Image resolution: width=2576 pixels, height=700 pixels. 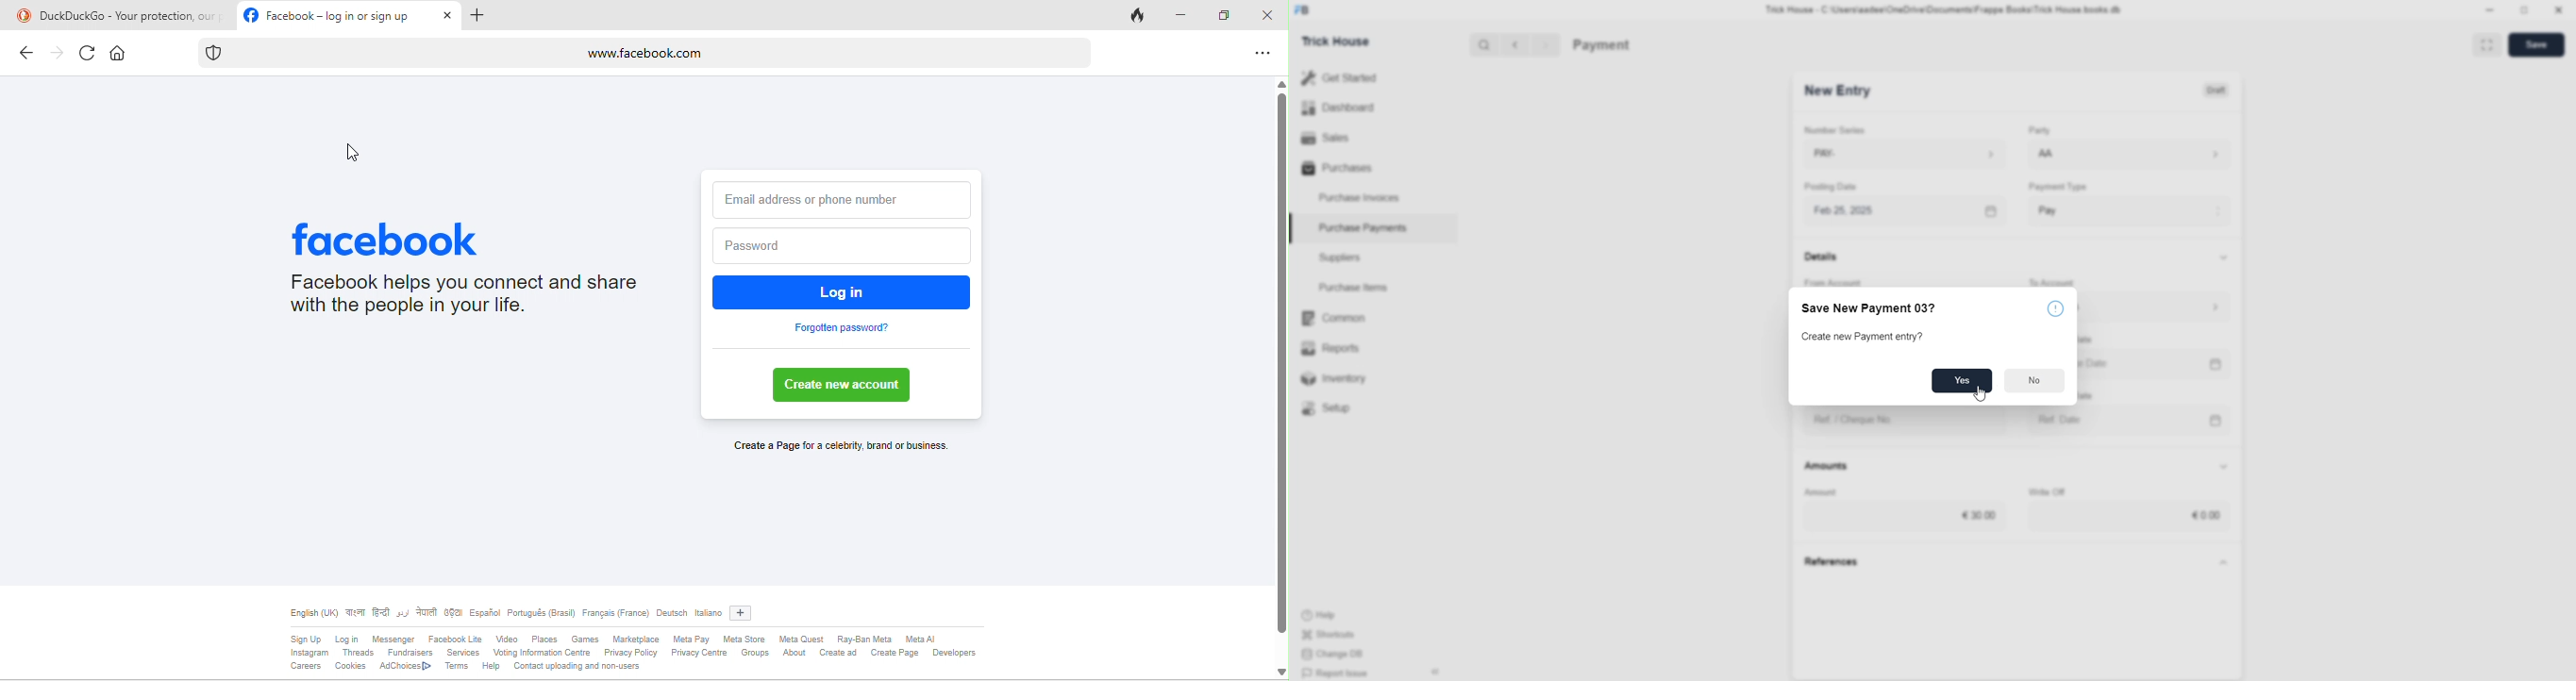 I want to click on close, so click(x=2559, y=10).